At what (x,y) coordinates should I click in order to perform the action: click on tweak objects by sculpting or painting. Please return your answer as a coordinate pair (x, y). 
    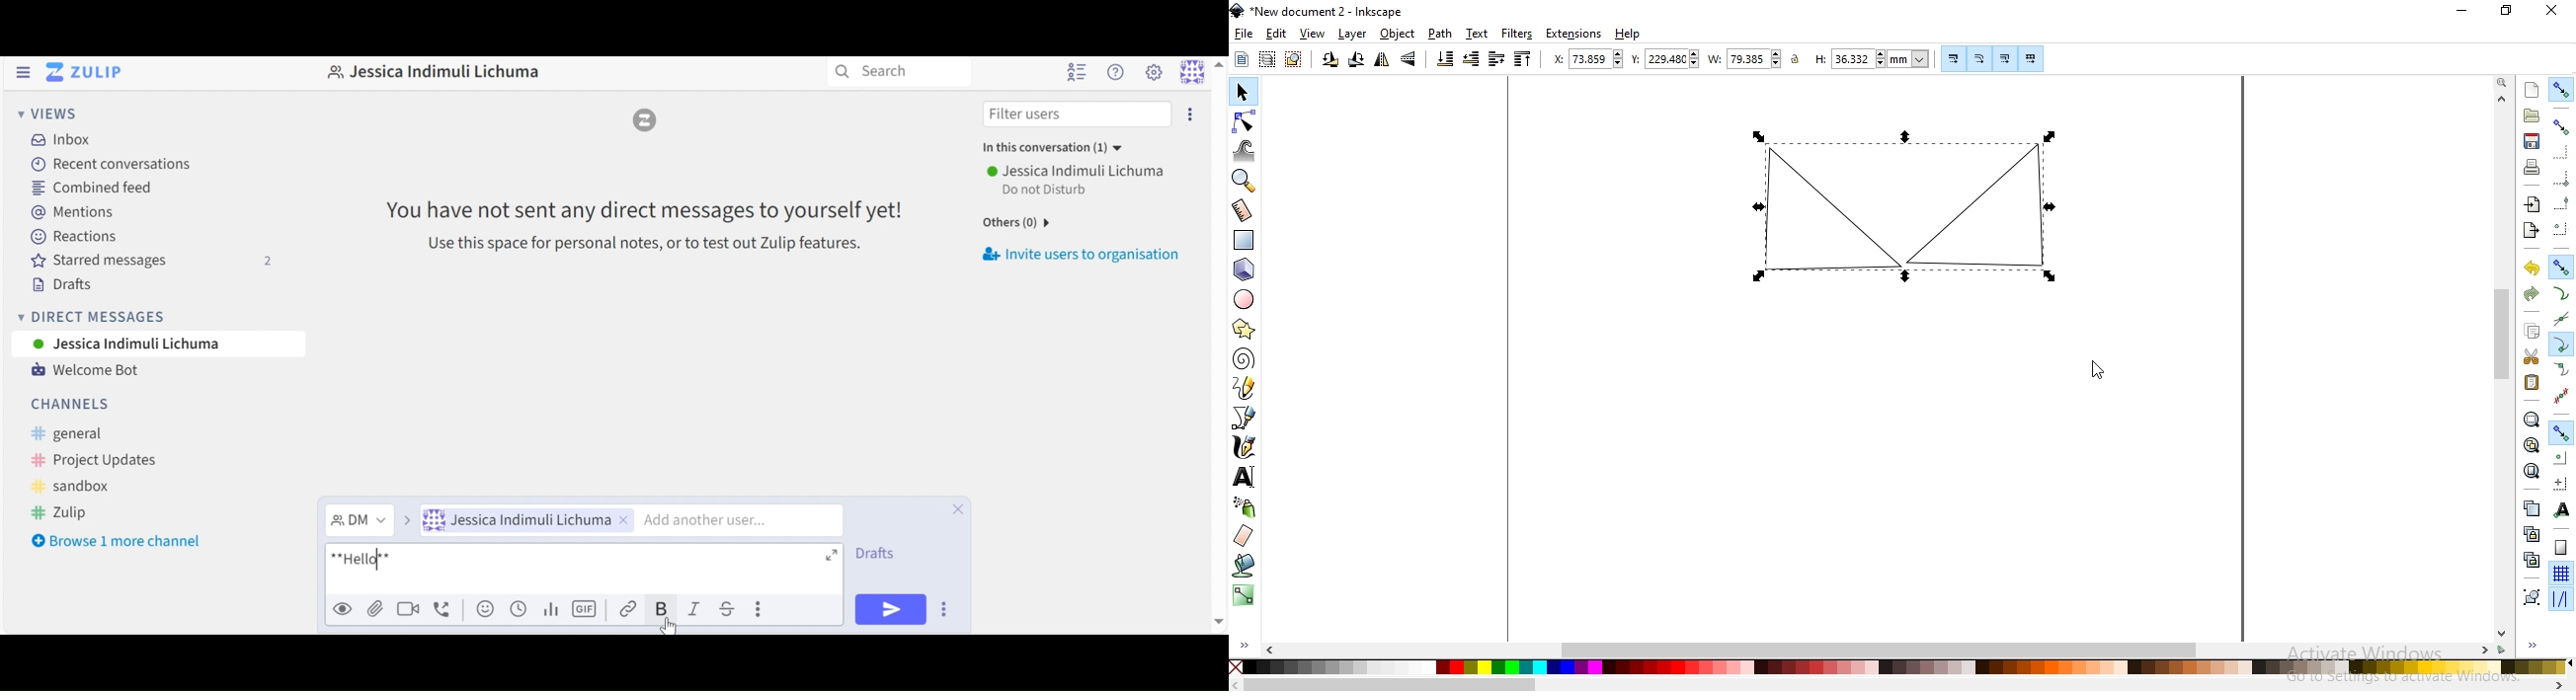
    Looking at the image, I should click on (1244, 151).